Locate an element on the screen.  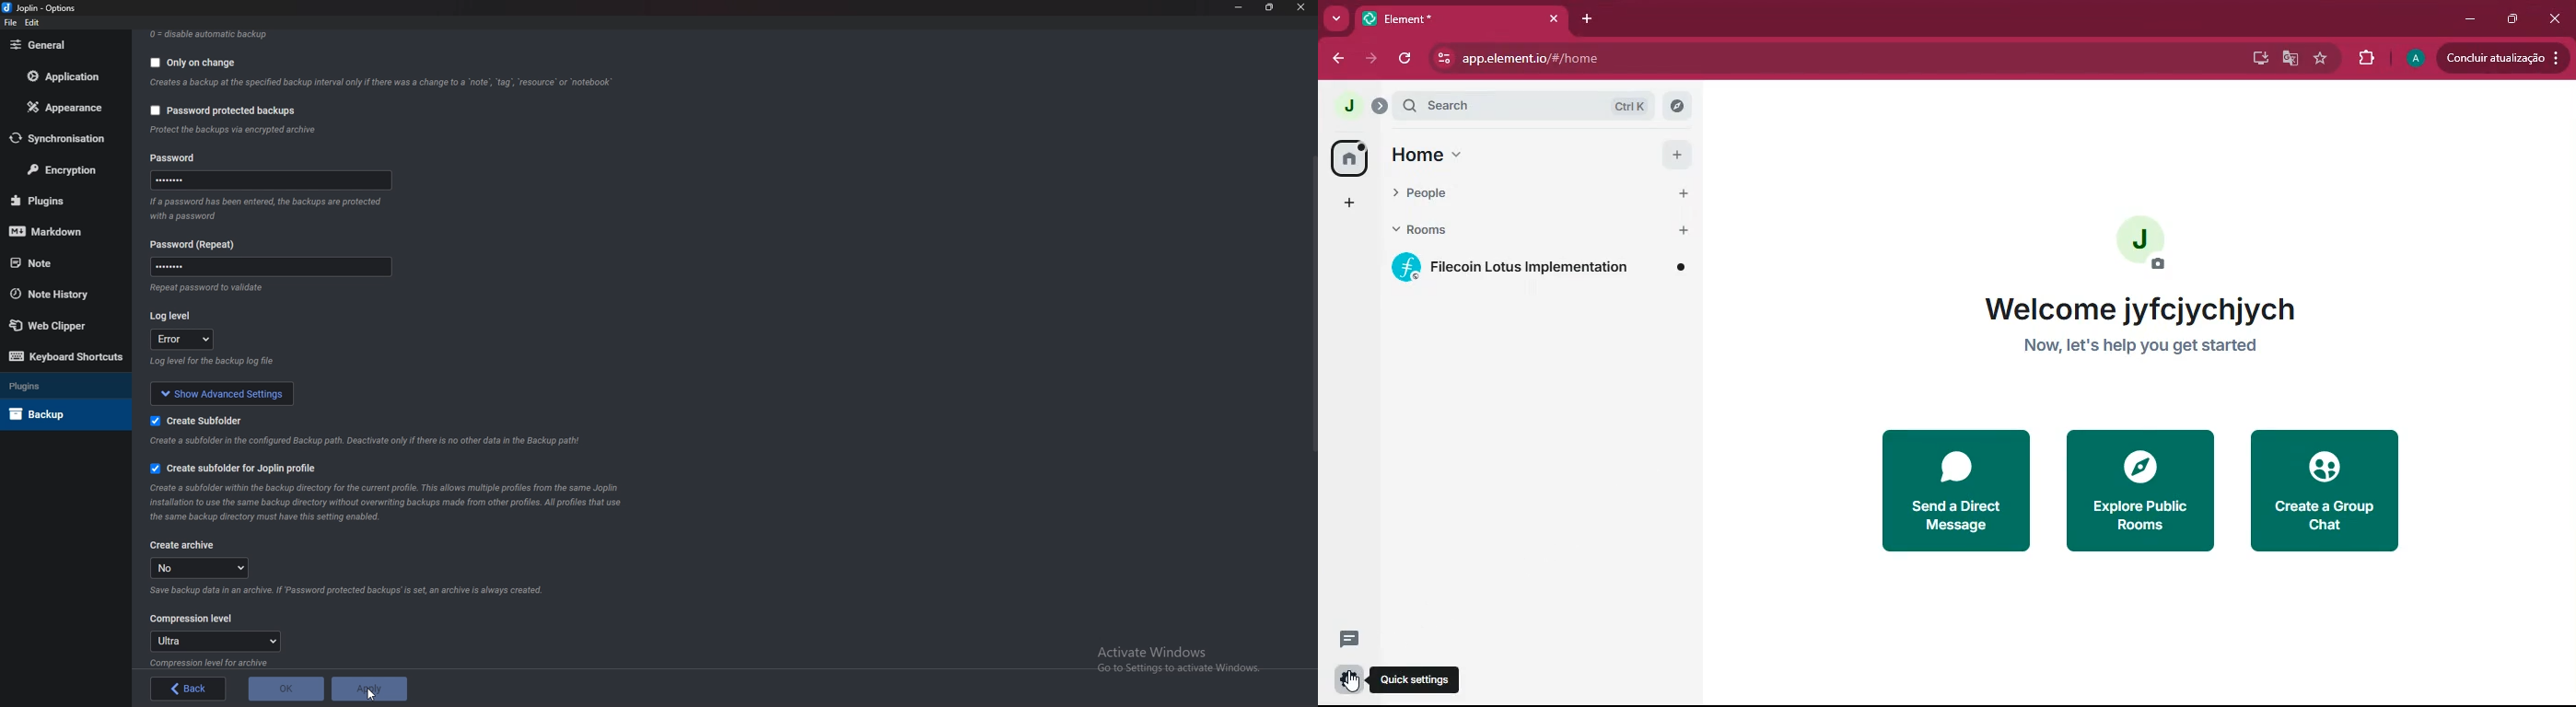
Create sub folder is located at coordinates (205, 419).